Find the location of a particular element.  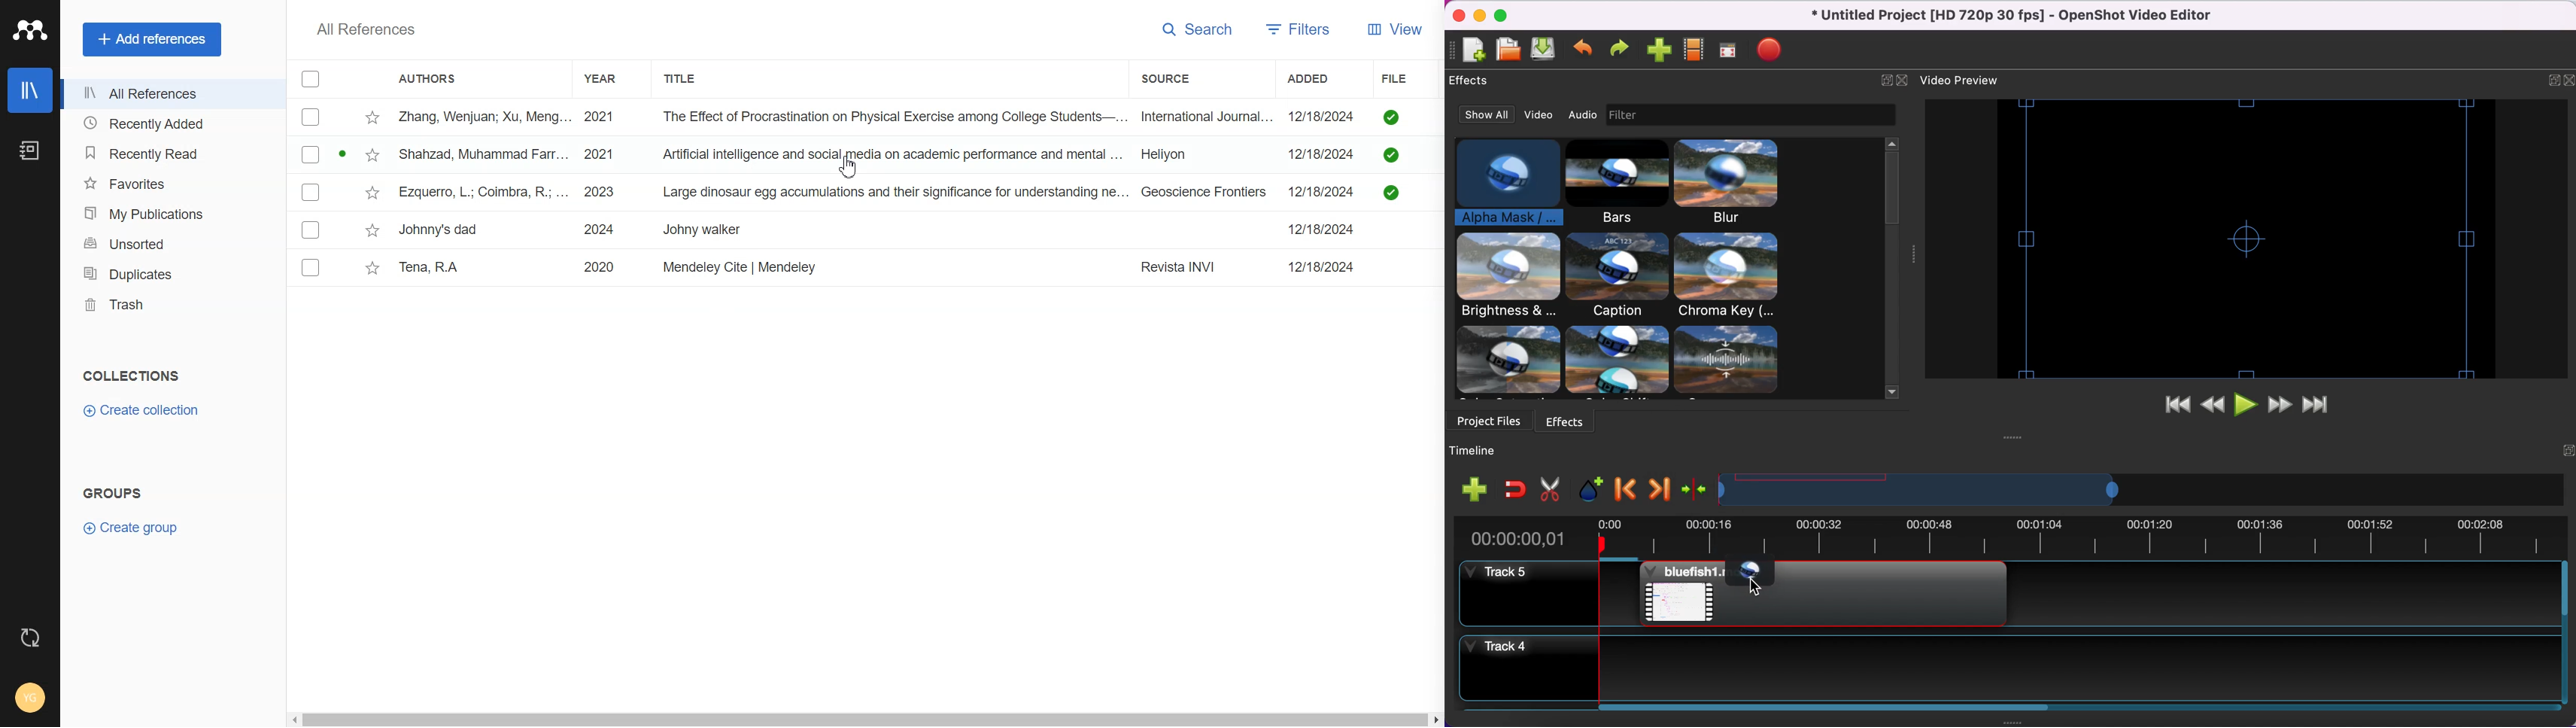

jump to start is located at coordinates (2171, 406).